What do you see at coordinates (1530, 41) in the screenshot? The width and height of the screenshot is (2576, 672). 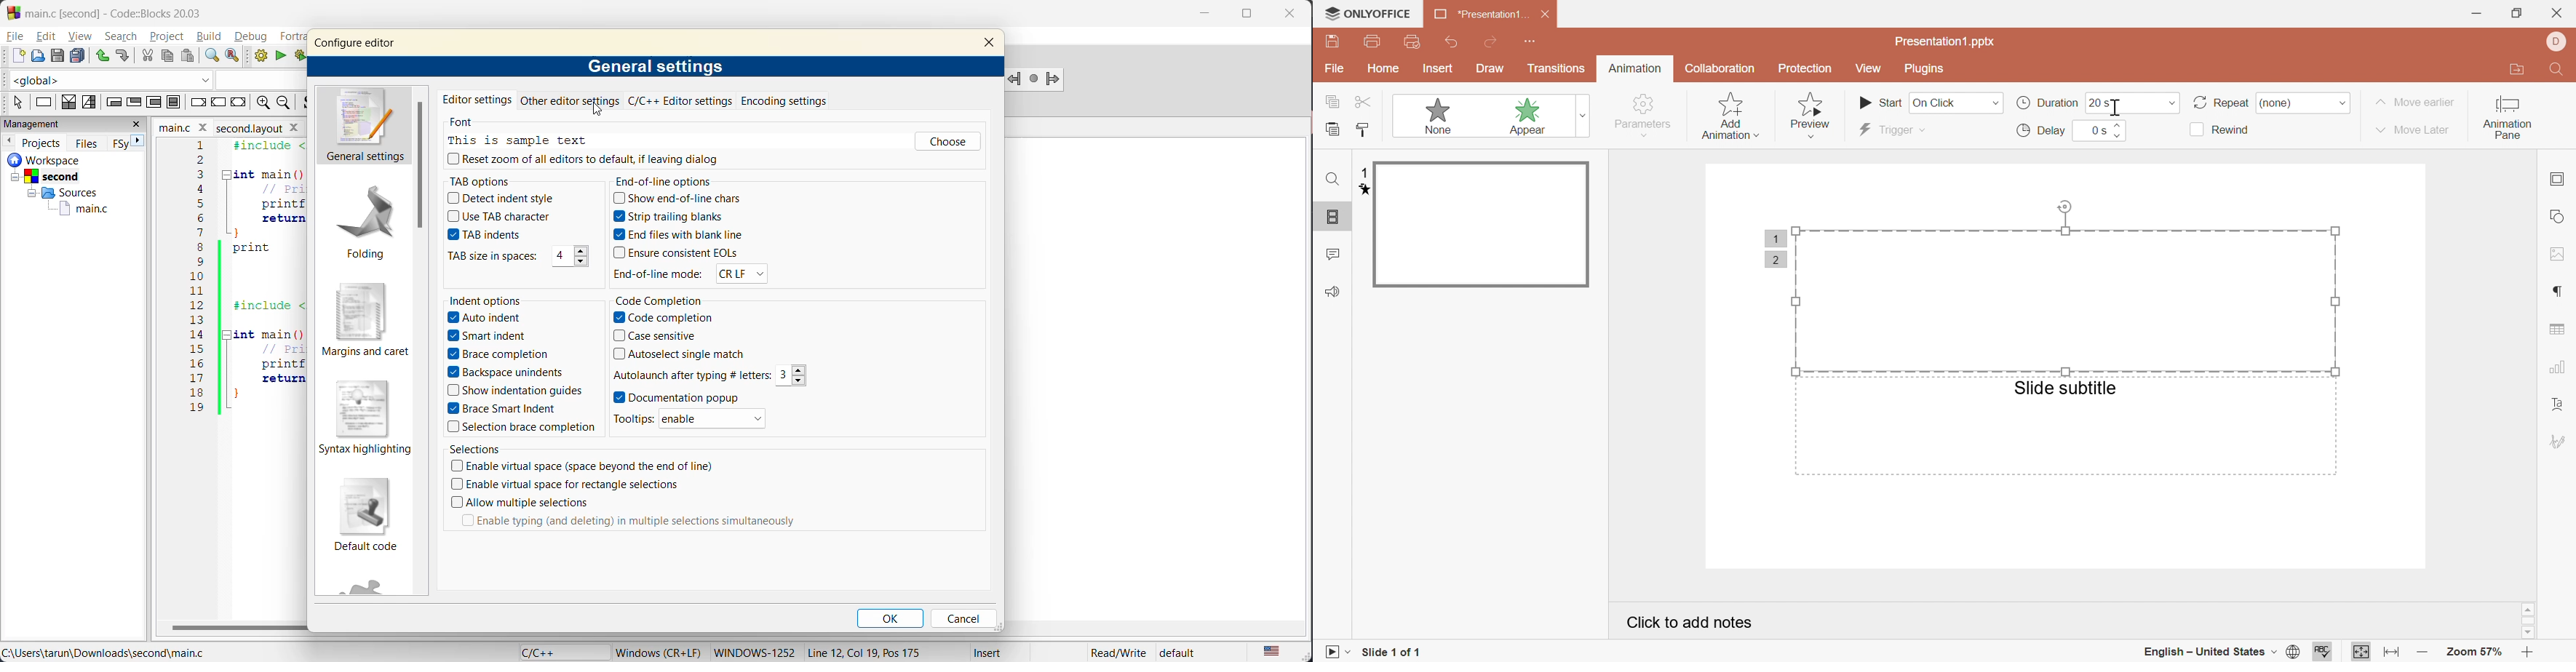 I see `customize quick access toolbar` at bounding box center [1530, 41].